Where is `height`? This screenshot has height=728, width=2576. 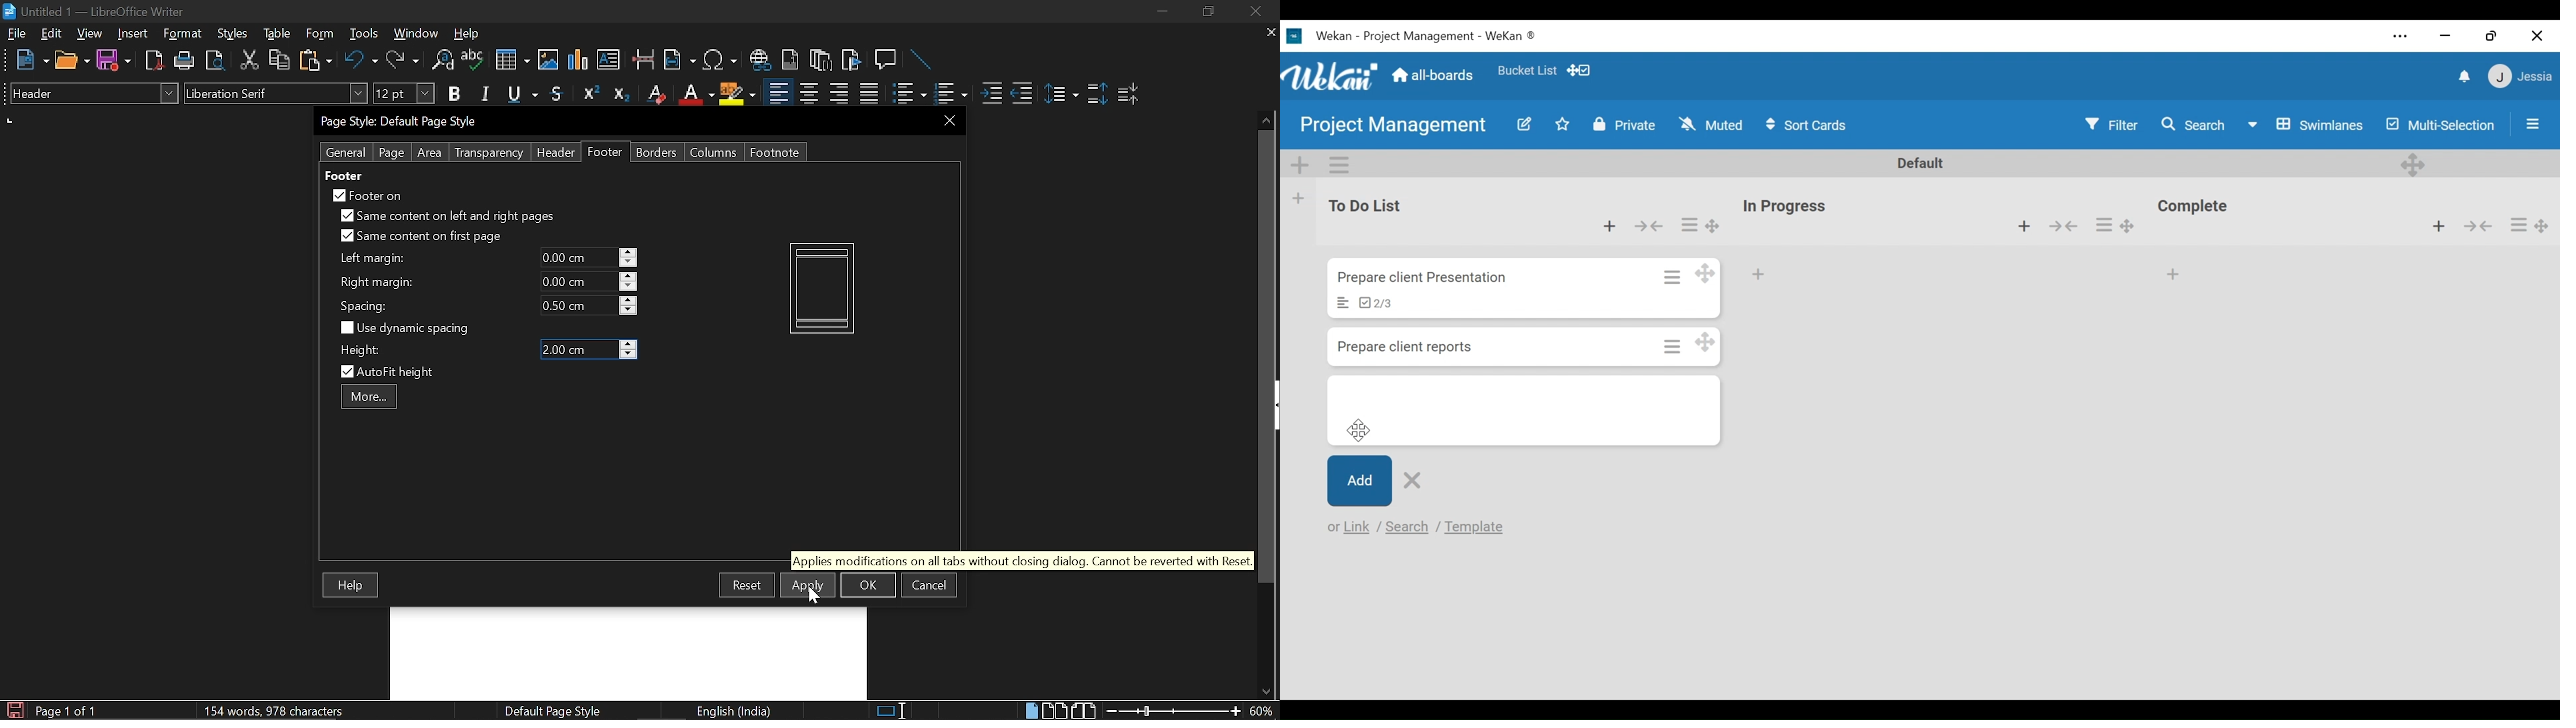 height is located at coordinates (362, 351).